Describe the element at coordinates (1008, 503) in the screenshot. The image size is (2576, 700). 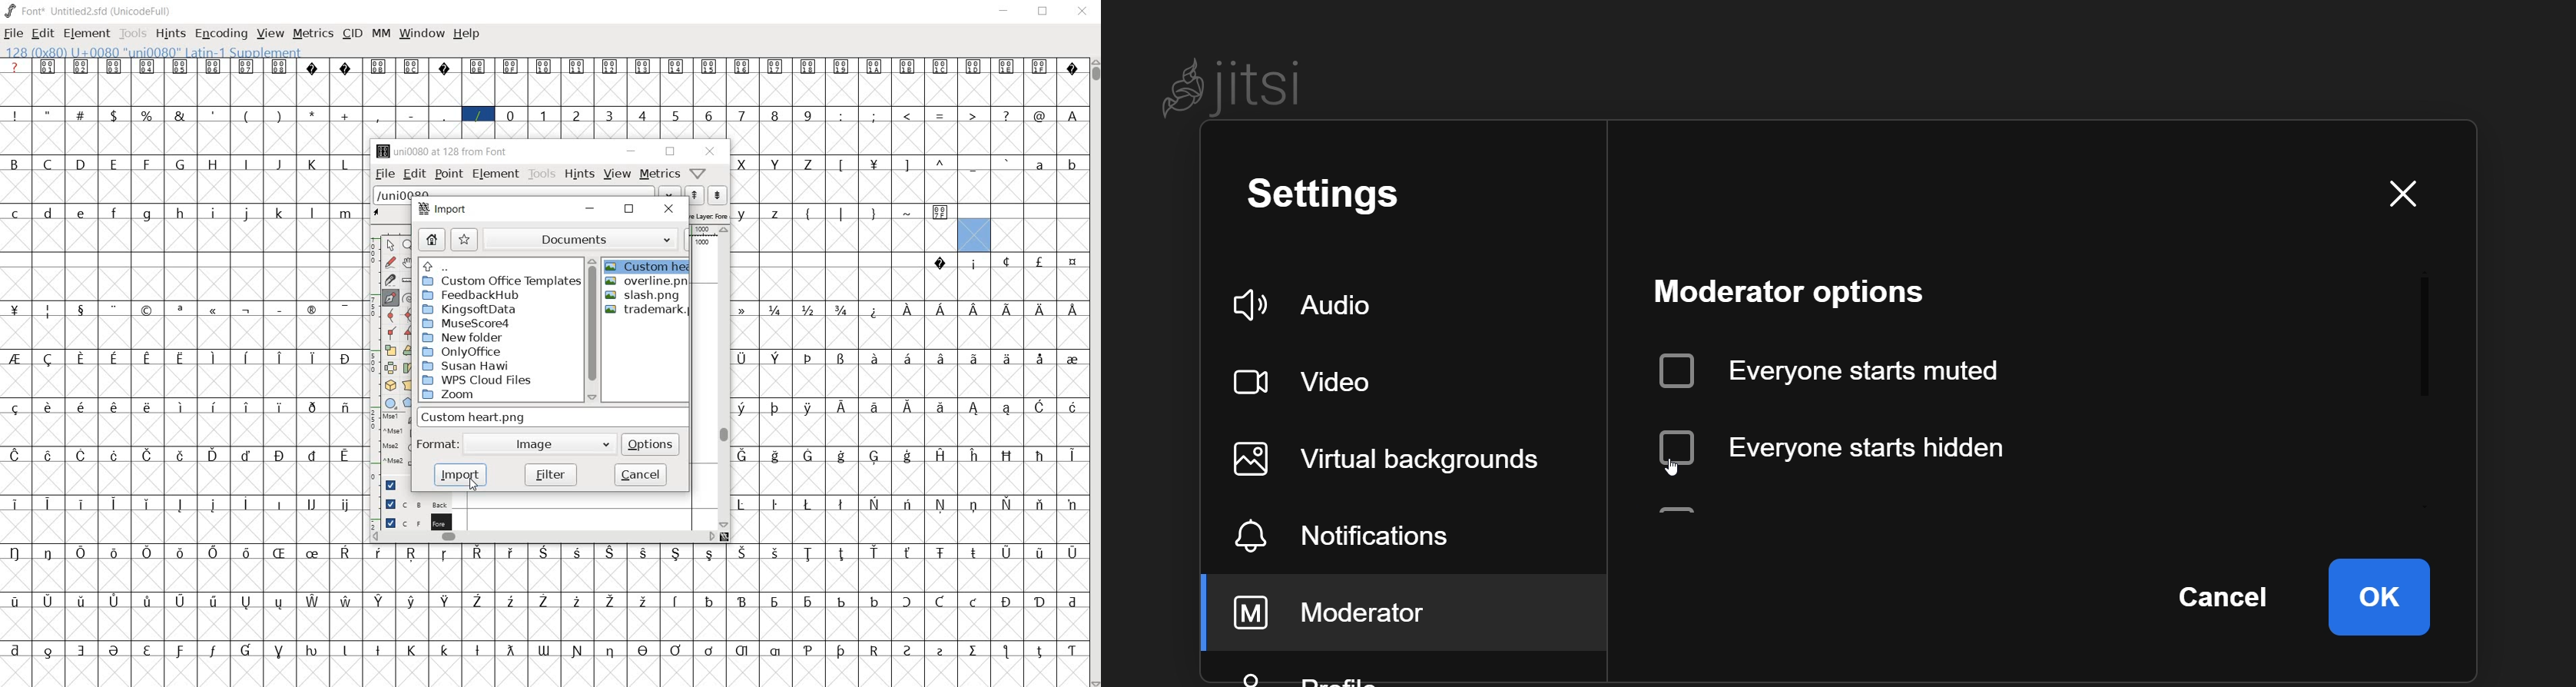
I see `glyph` at that location.